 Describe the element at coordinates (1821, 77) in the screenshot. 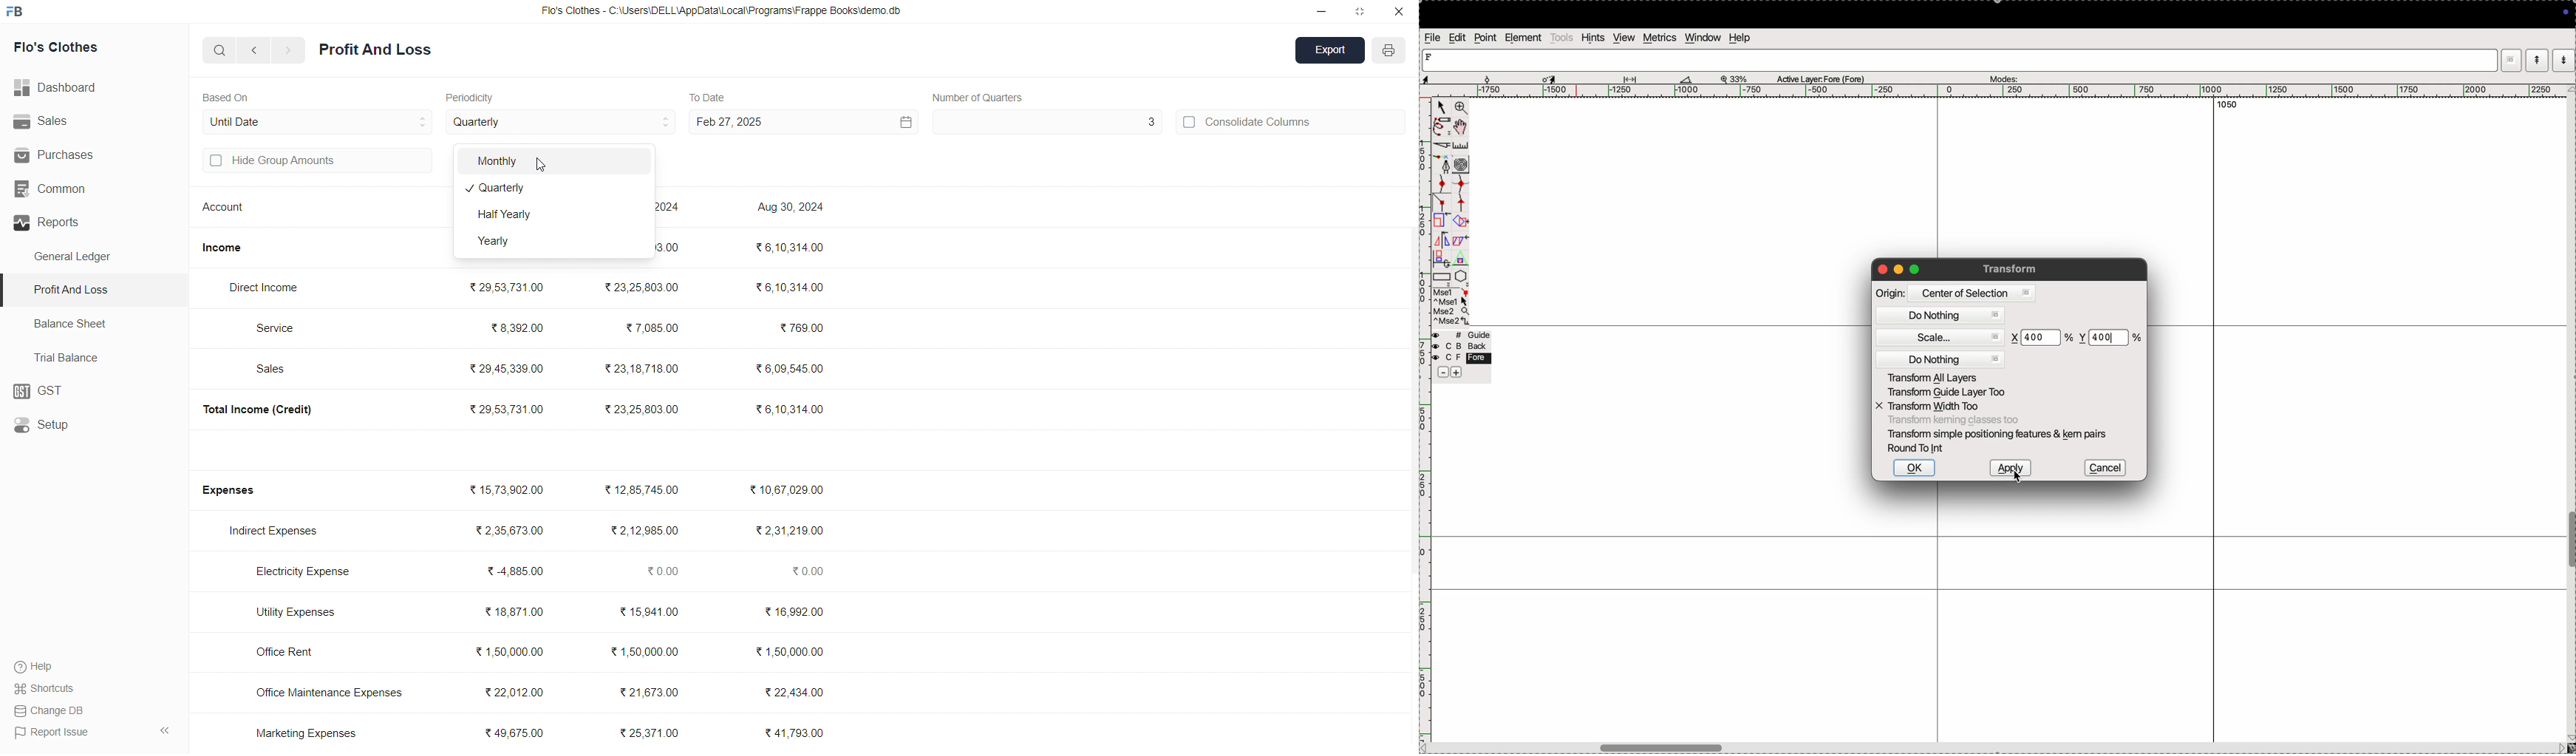

I see `Active layer` at that location.